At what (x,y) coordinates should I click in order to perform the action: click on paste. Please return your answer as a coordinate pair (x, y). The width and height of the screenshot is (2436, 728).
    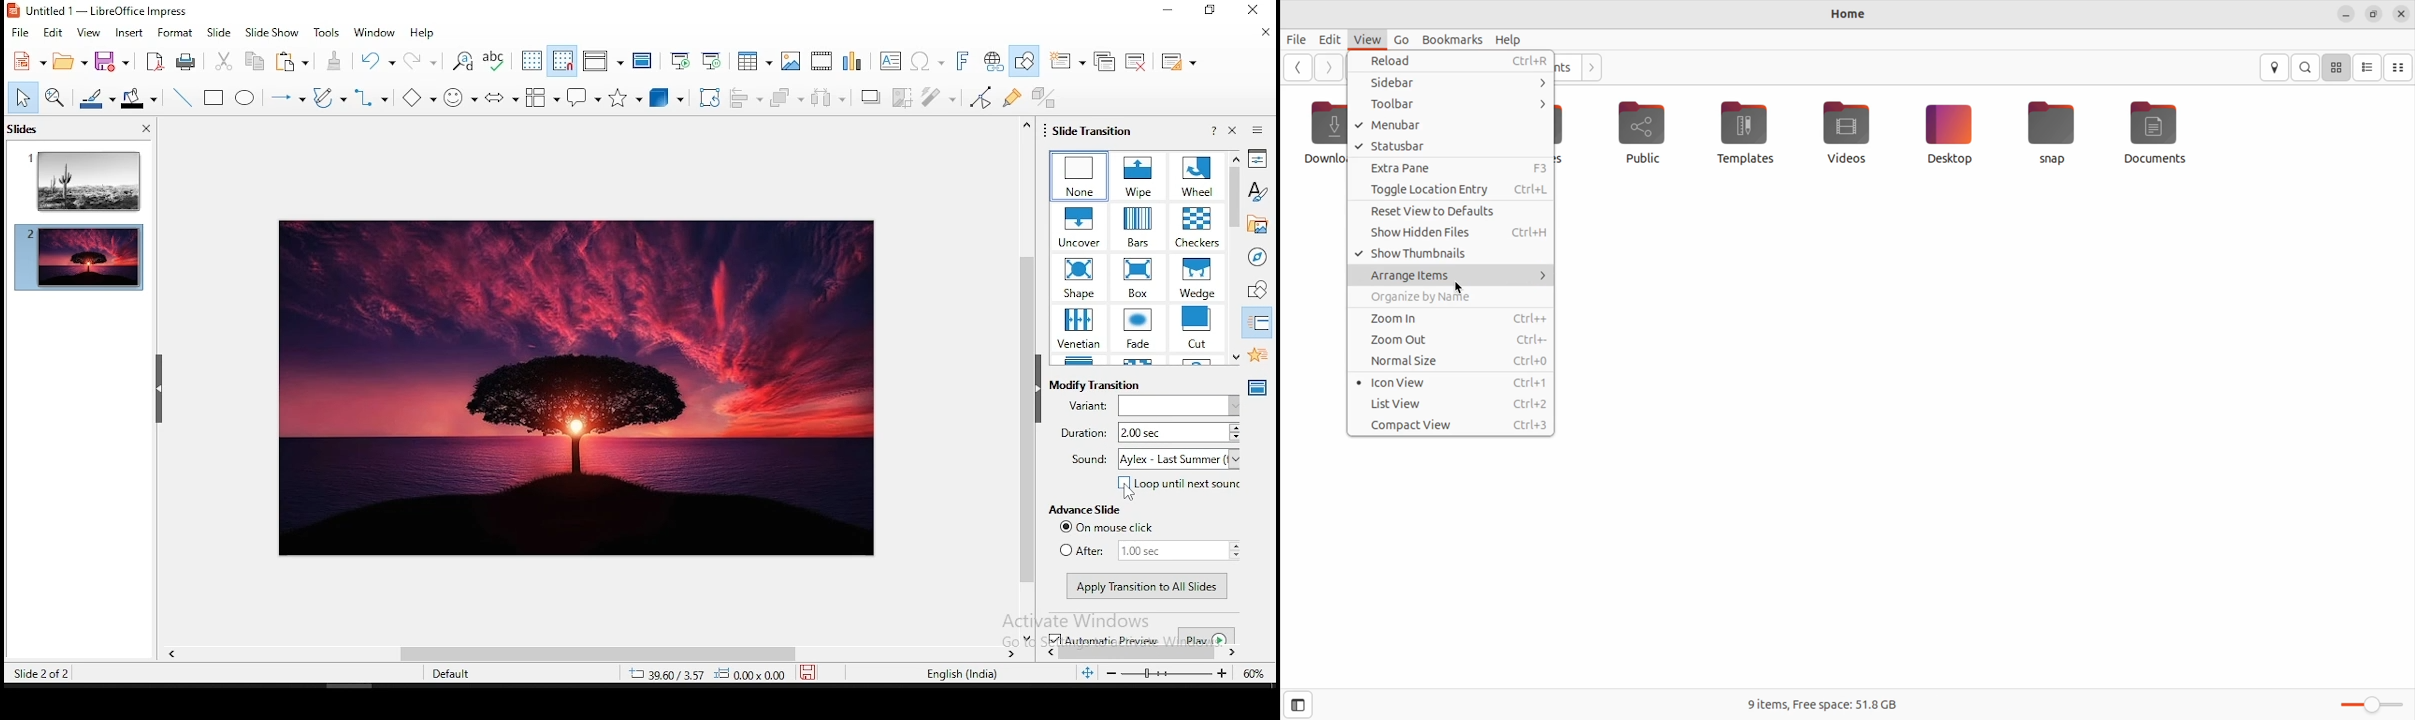
    Looking at the image, I should click on (339, 61).